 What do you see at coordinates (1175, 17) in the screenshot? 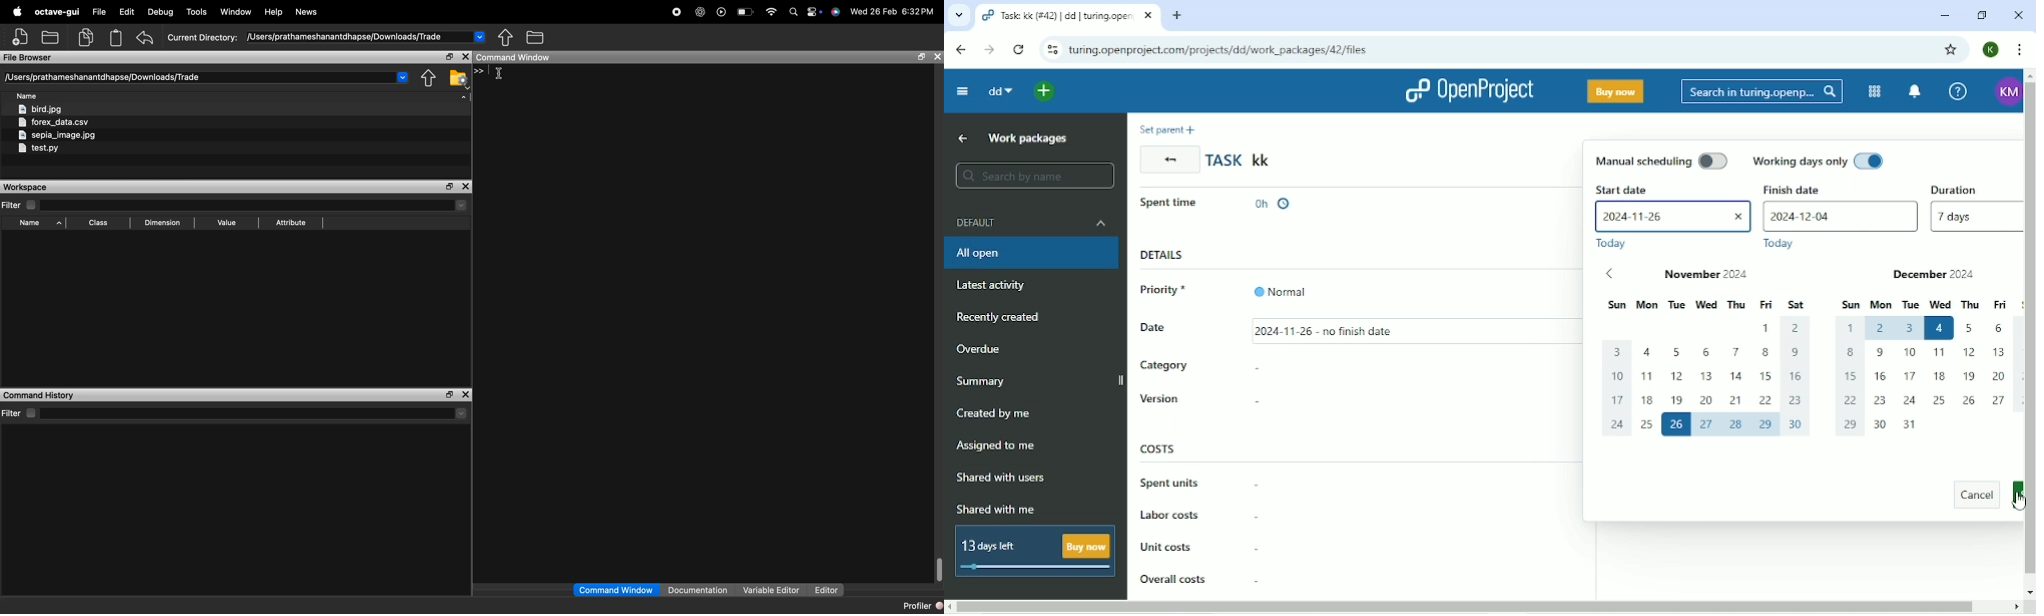
I see `New tab` at bounding box center [1175, 17].